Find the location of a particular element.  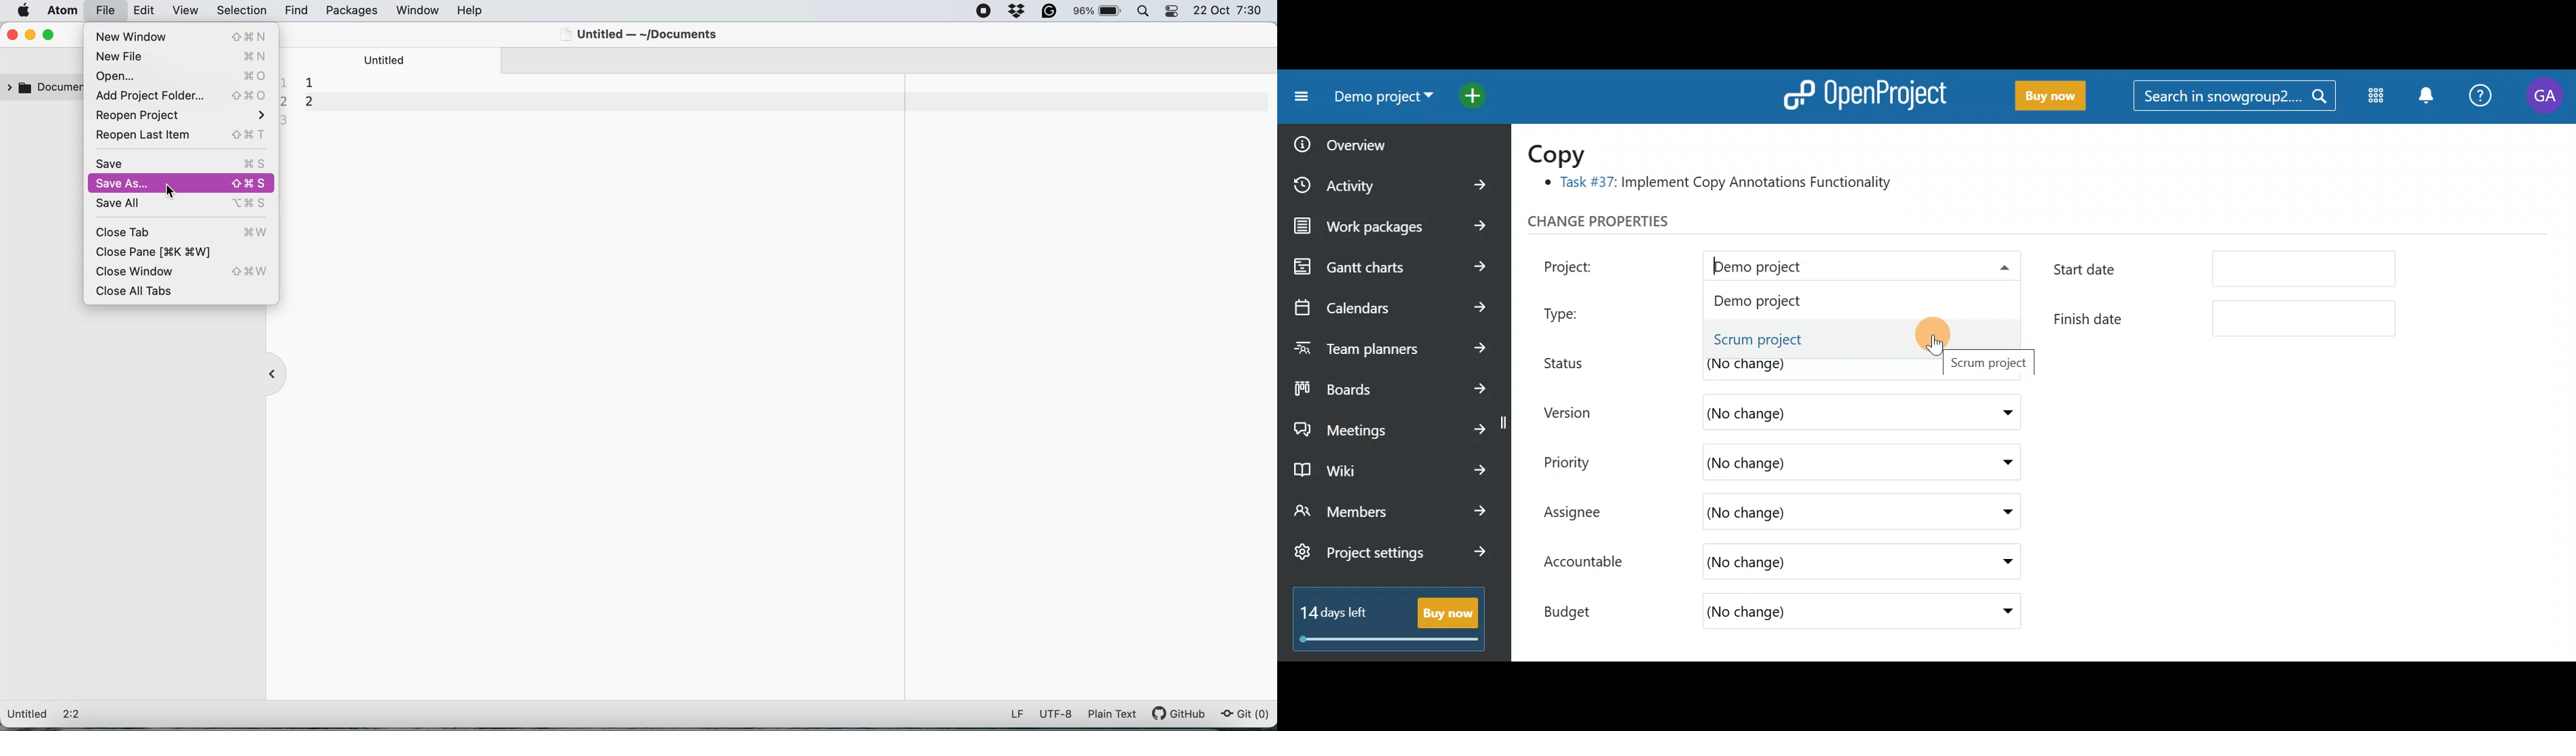

minimise is located at coordinates (28, 35).